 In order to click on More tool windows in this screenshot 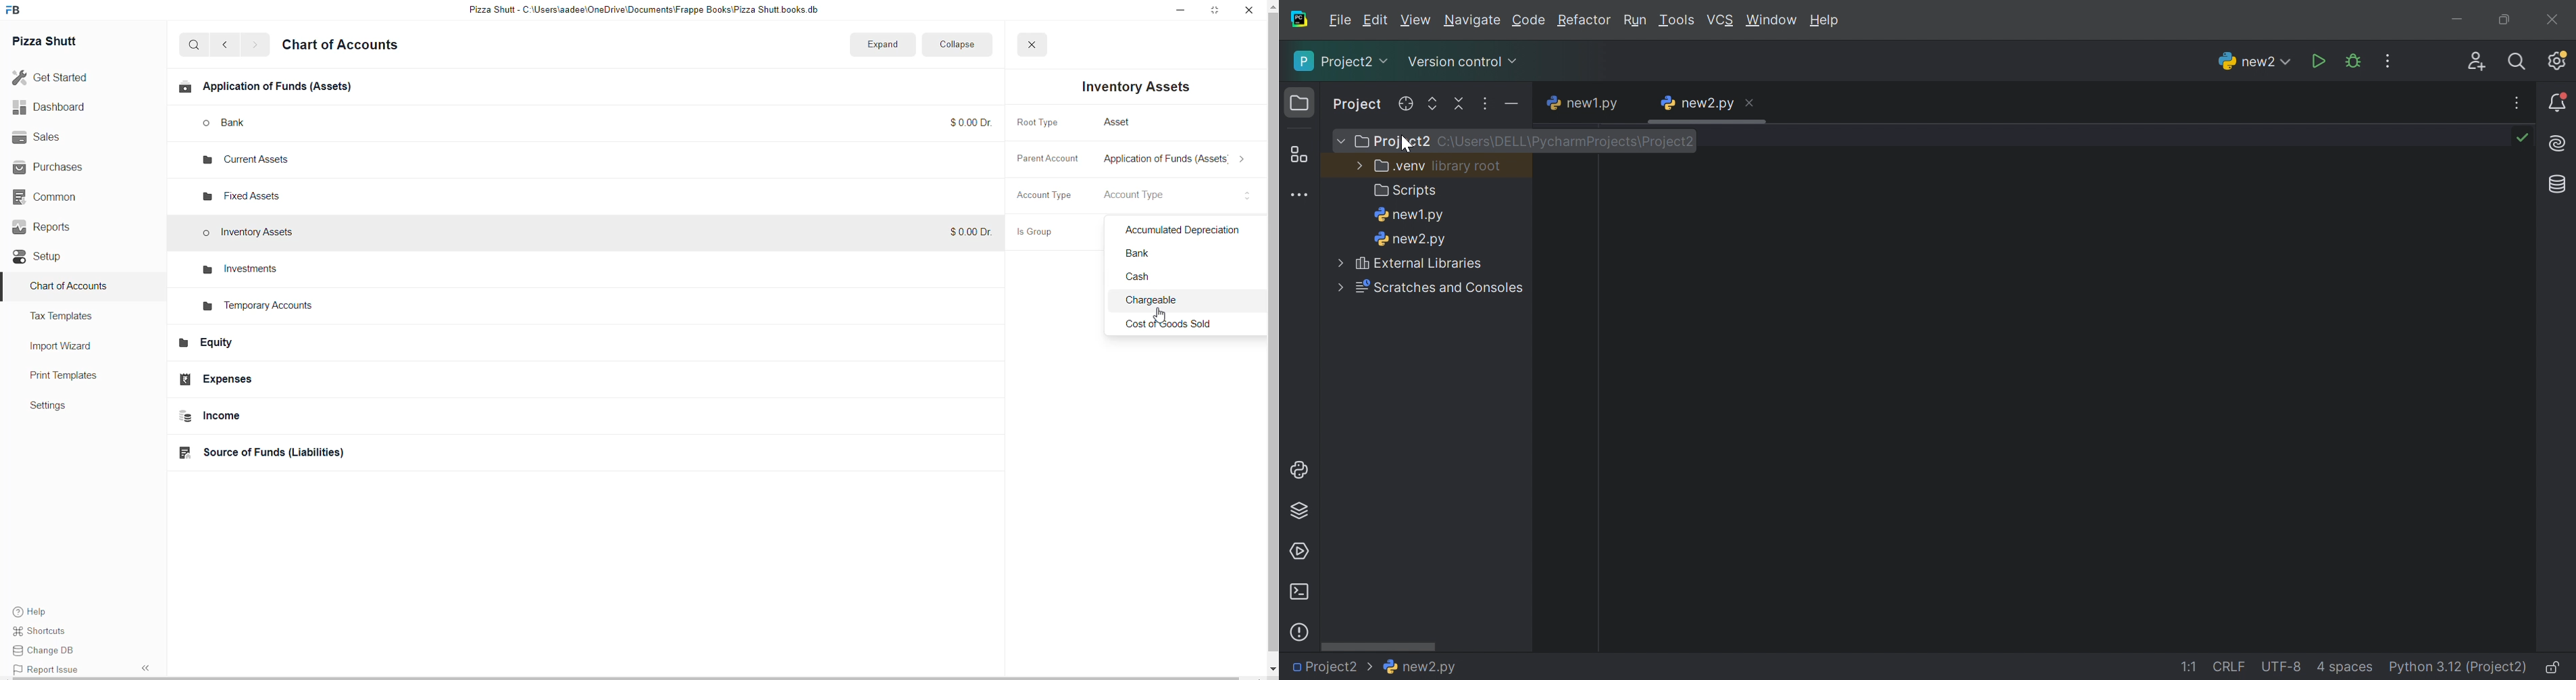, I will do `click(1299, 195)`.